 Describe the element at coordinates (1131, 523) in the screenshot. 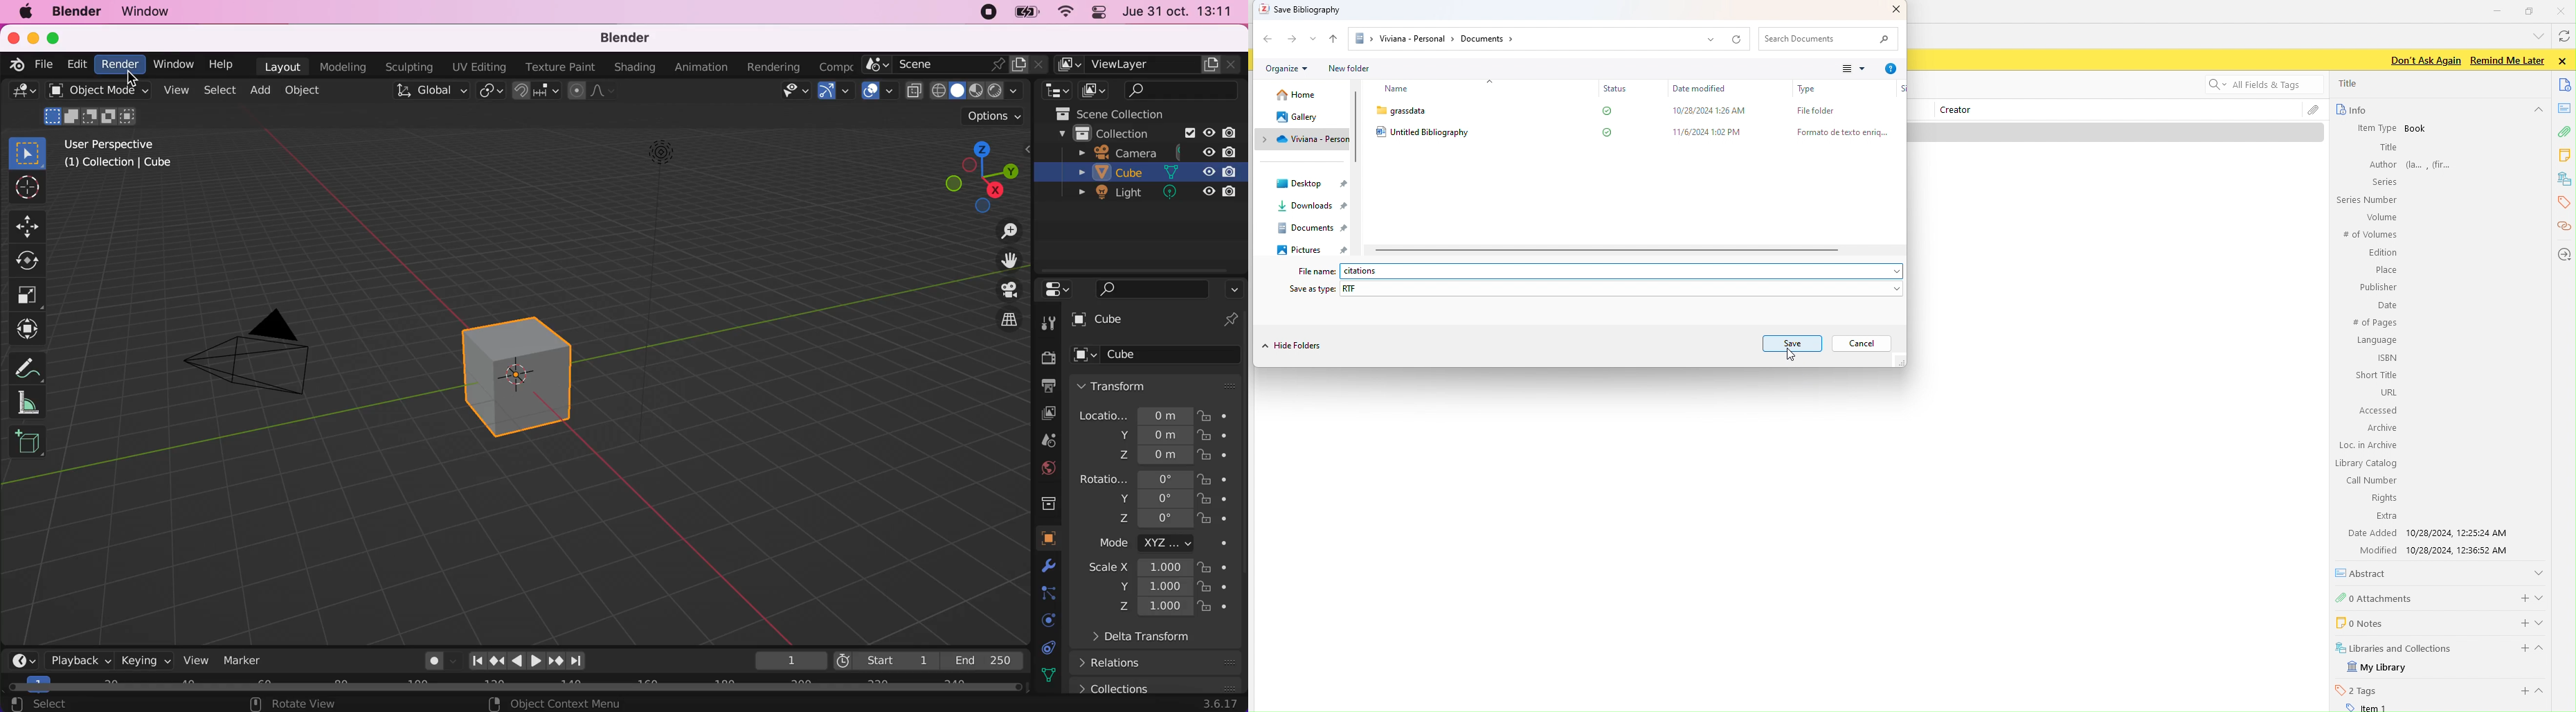

I see `rotation z` at that location.